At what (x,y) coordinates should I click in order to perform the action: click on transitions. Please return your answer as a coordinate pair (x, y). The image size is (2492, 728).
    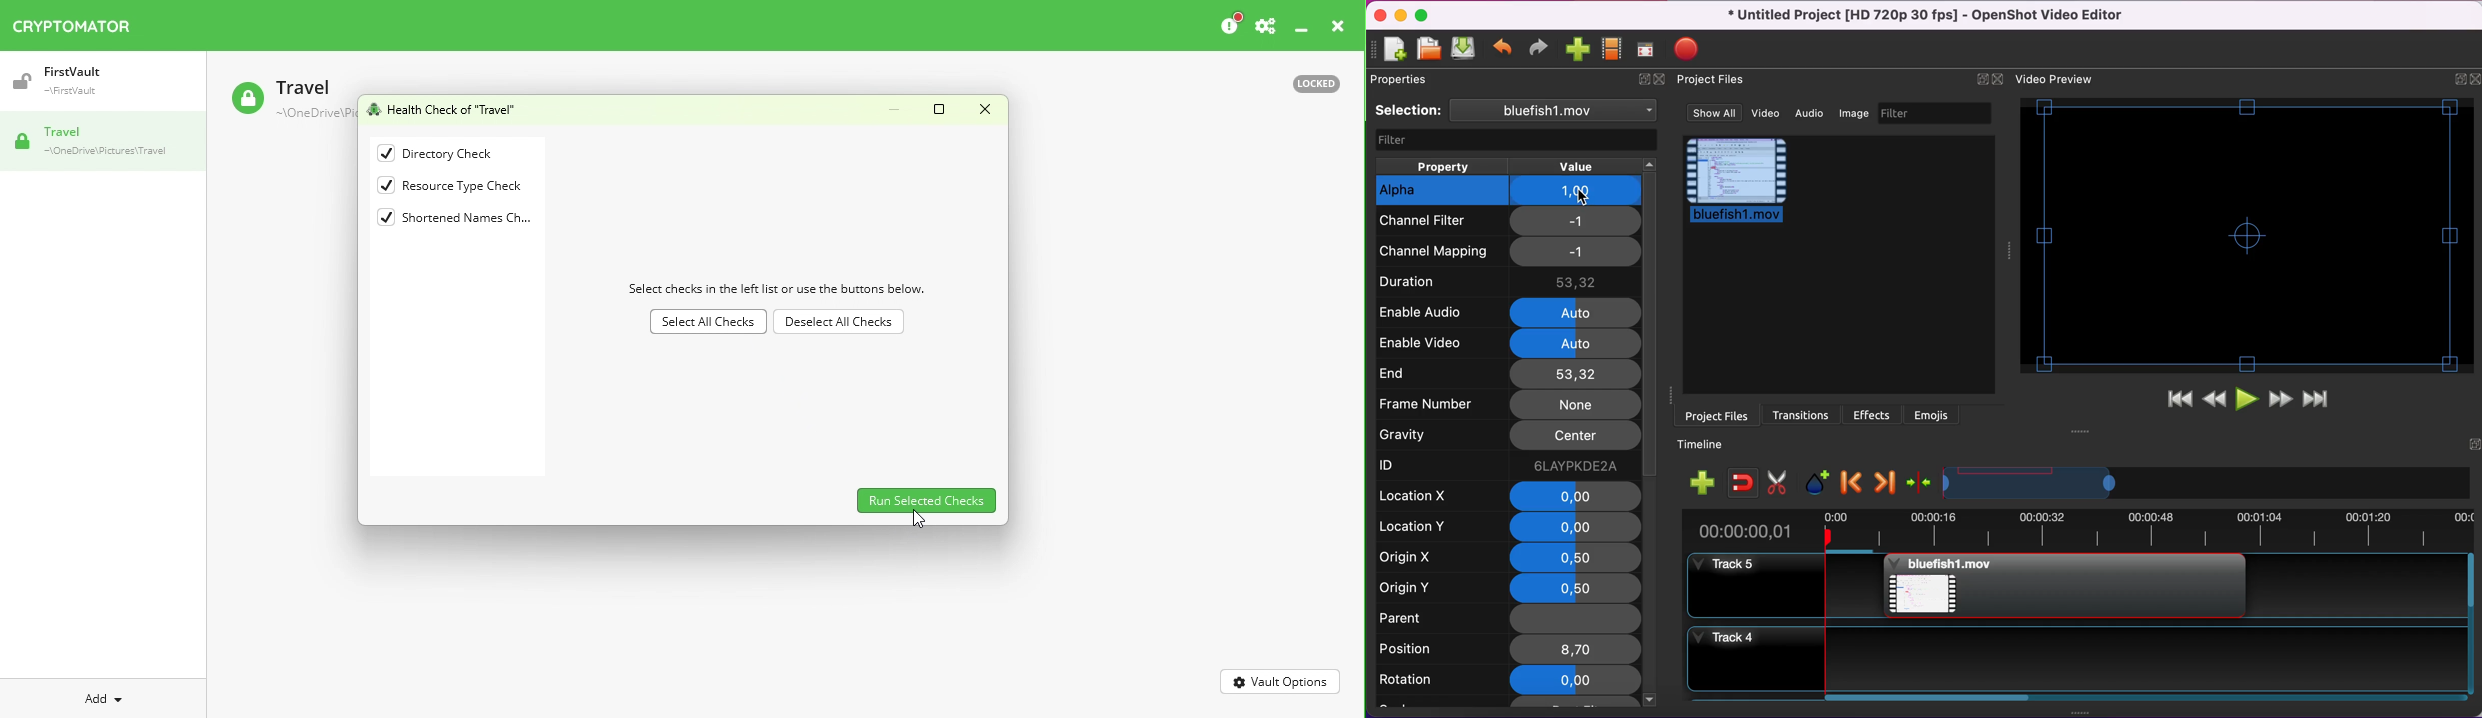
    Looking at the image, I should click on (1801, 415).